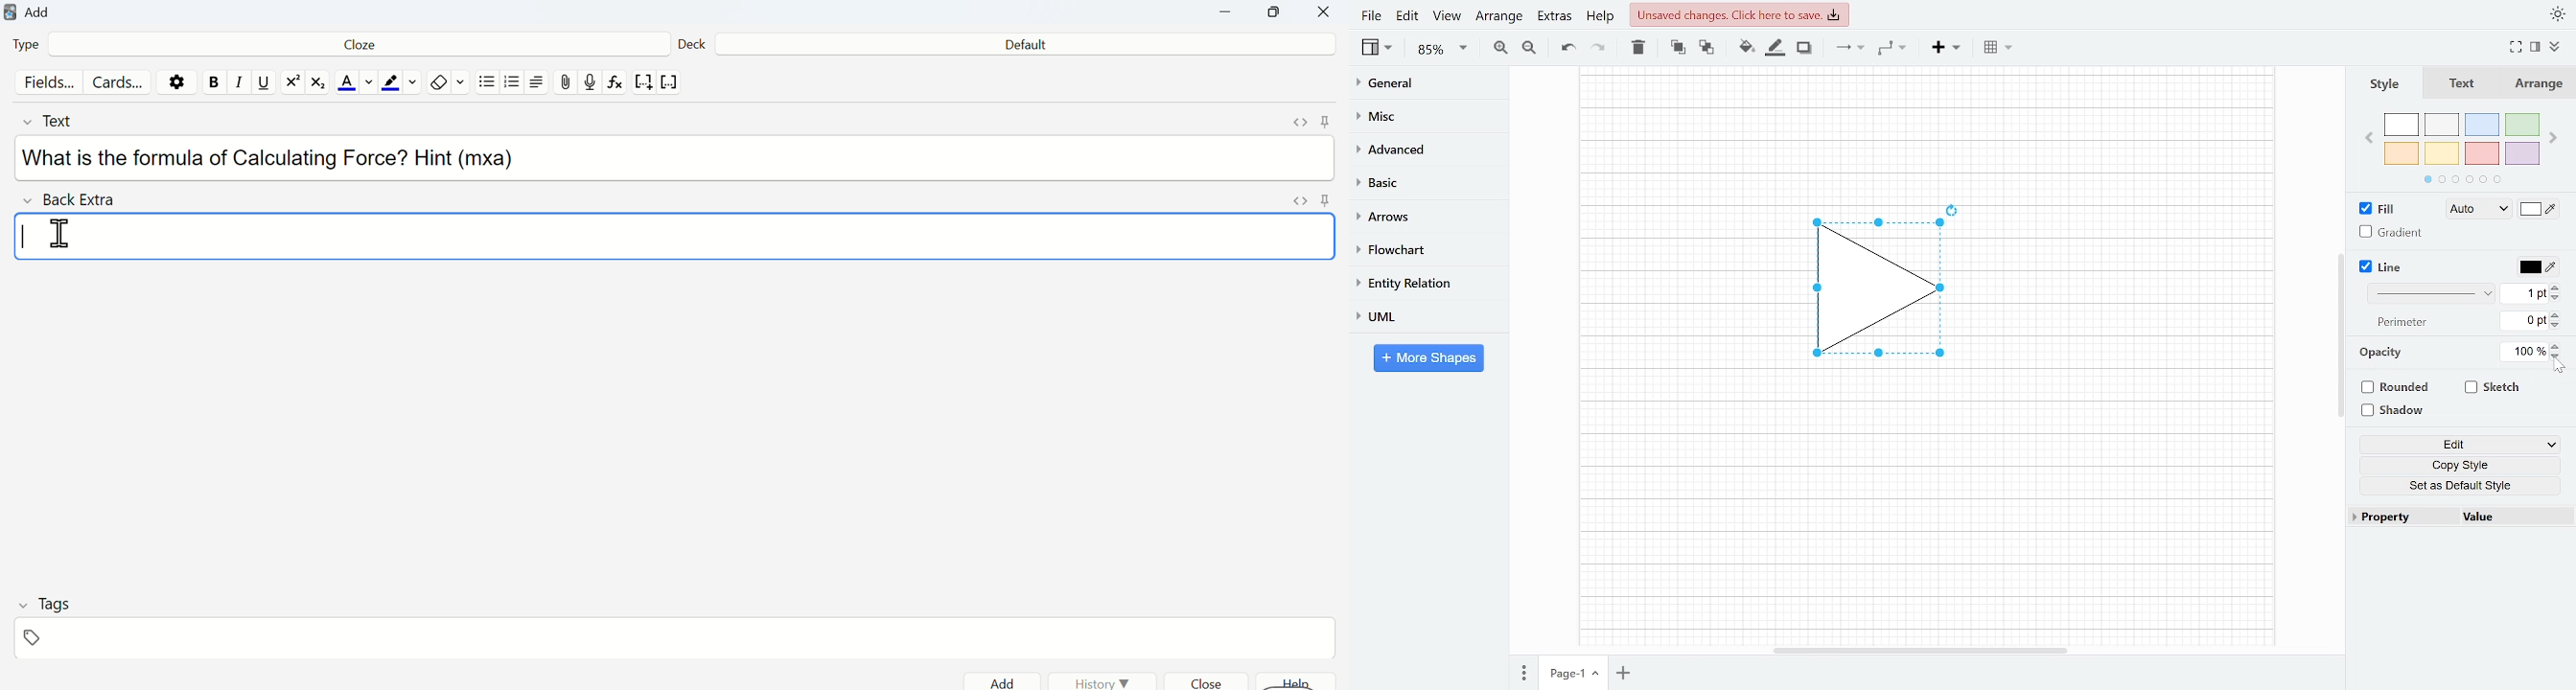 The height and width of the screenshot is (700, 2576). I want to click on orange, so click(2402, 153).